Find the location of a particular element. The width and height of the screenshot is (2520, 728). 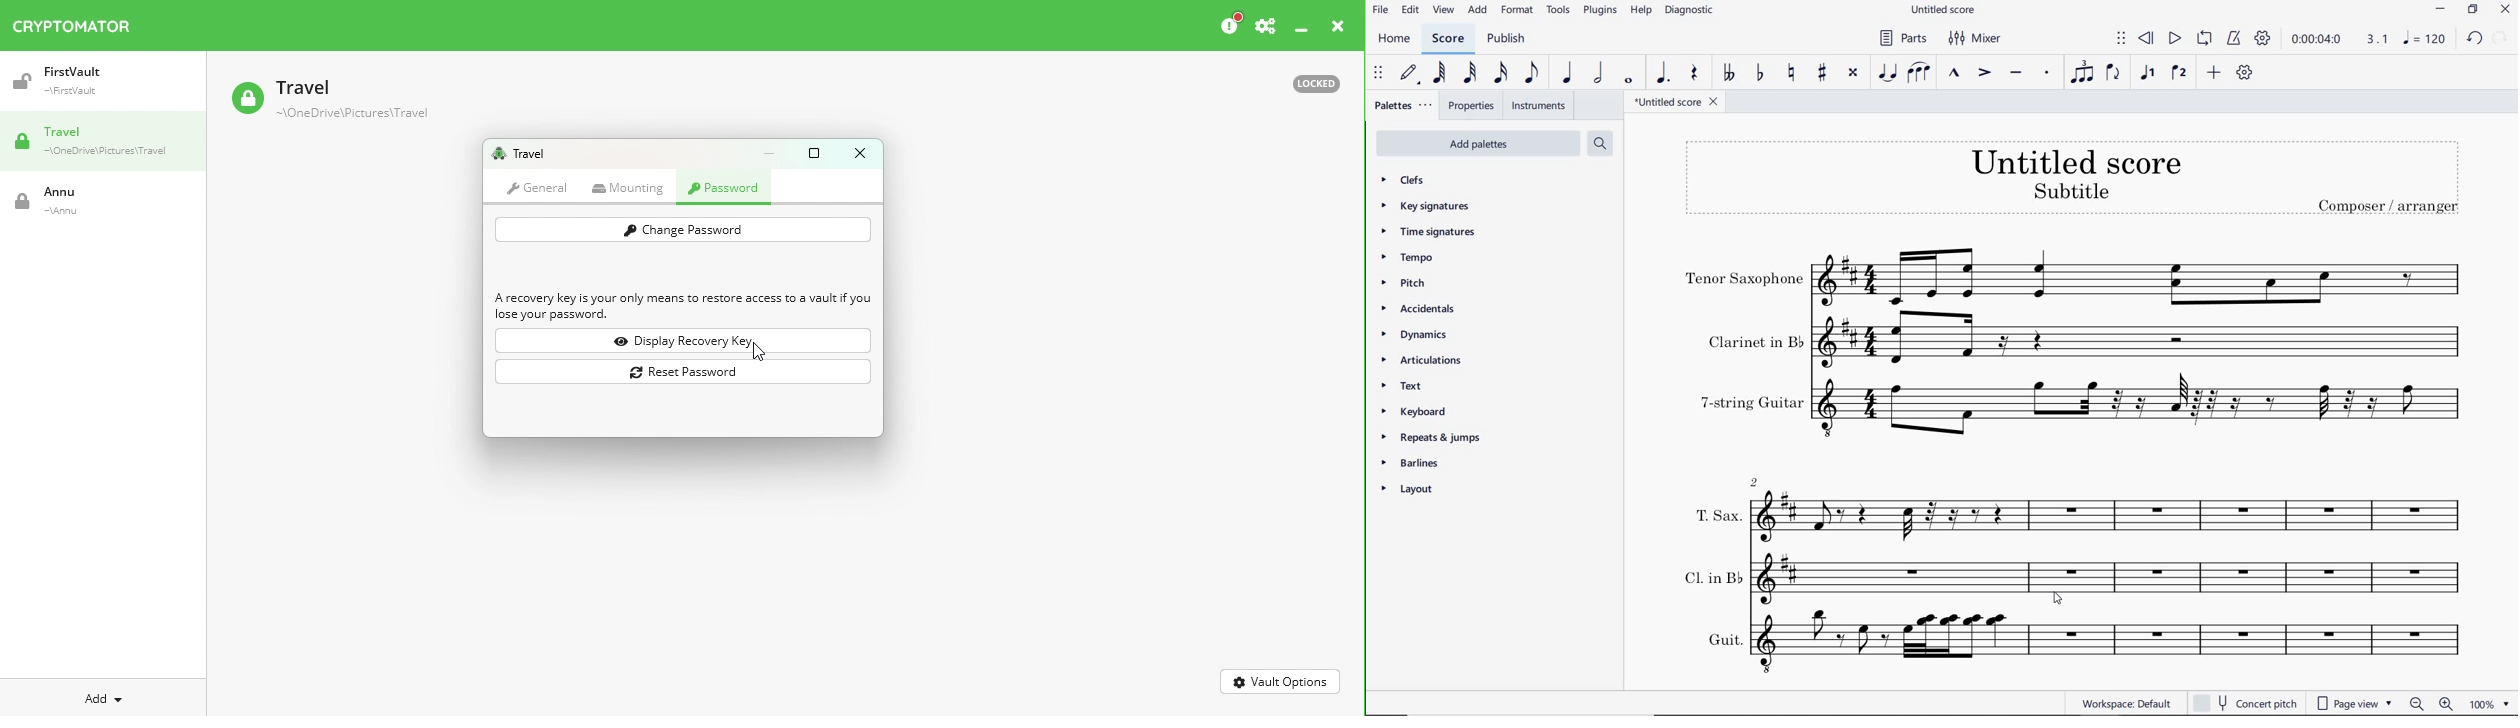

articulations is located at coordinates (1424, 361).